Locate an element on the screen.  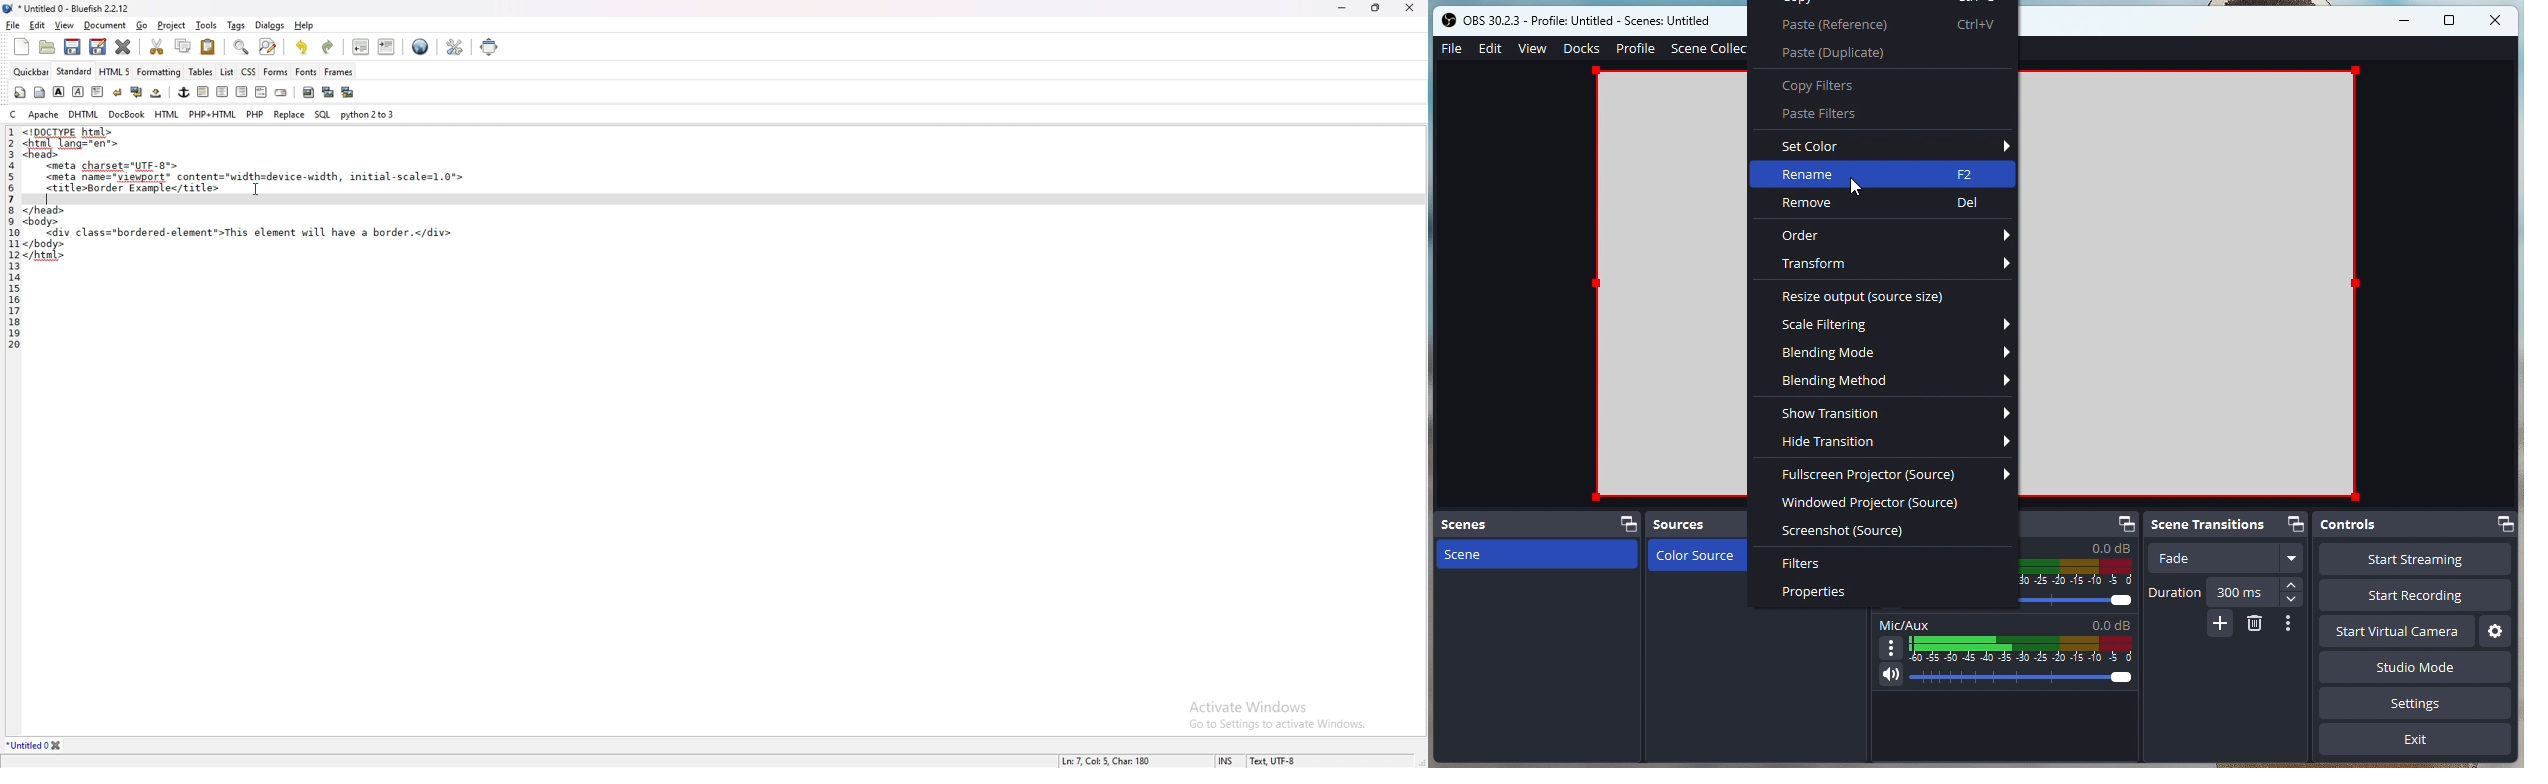
Settings is located at coordinates (2494, 630).